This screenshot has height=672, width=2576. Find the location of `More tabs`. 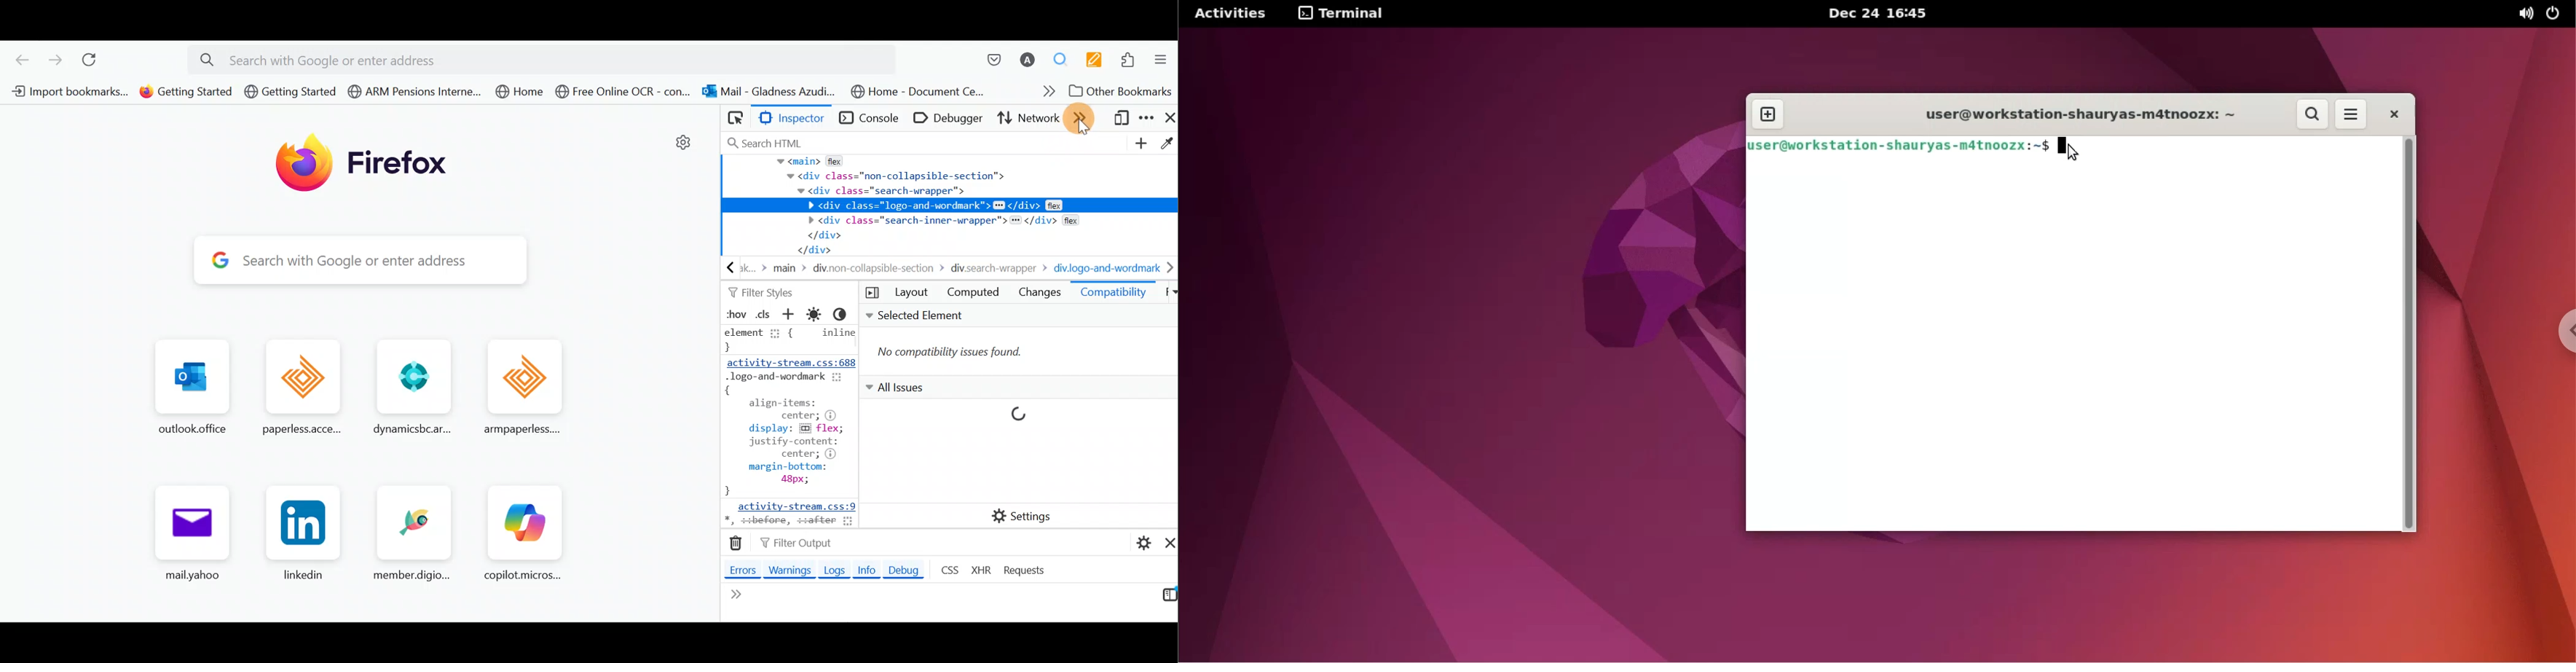

More tabs is located at coordinates (1084, 118).